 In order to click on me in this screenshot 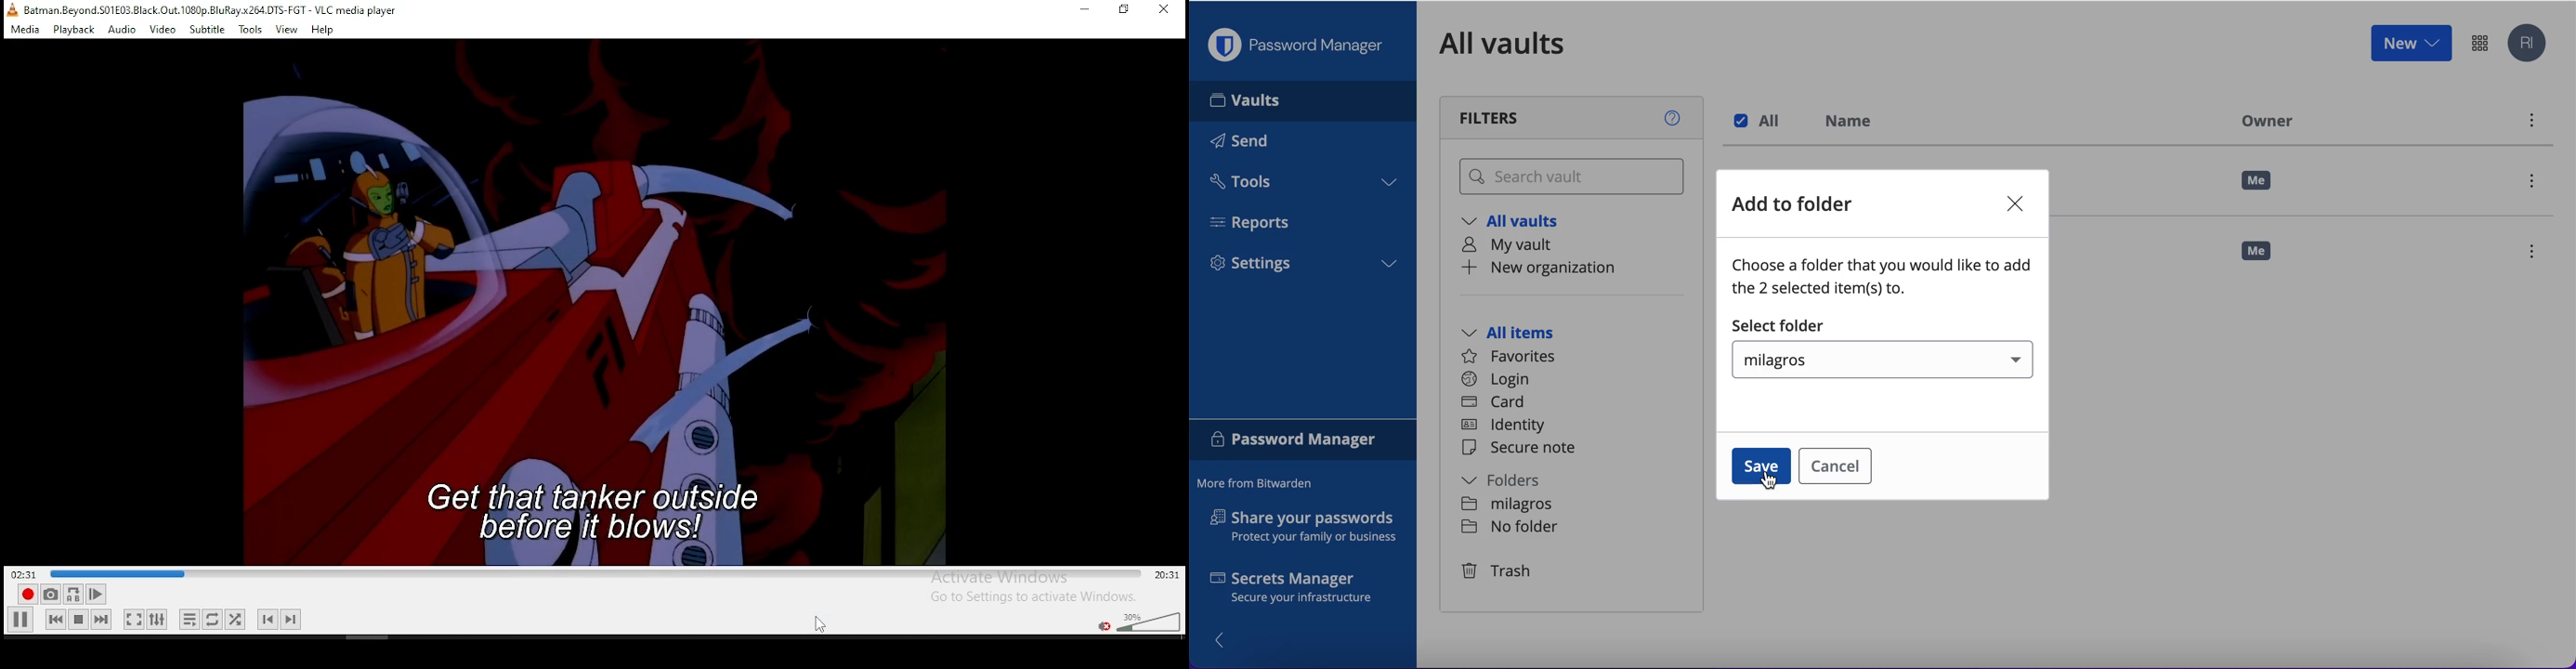, I will do `click(2258, 181)`.